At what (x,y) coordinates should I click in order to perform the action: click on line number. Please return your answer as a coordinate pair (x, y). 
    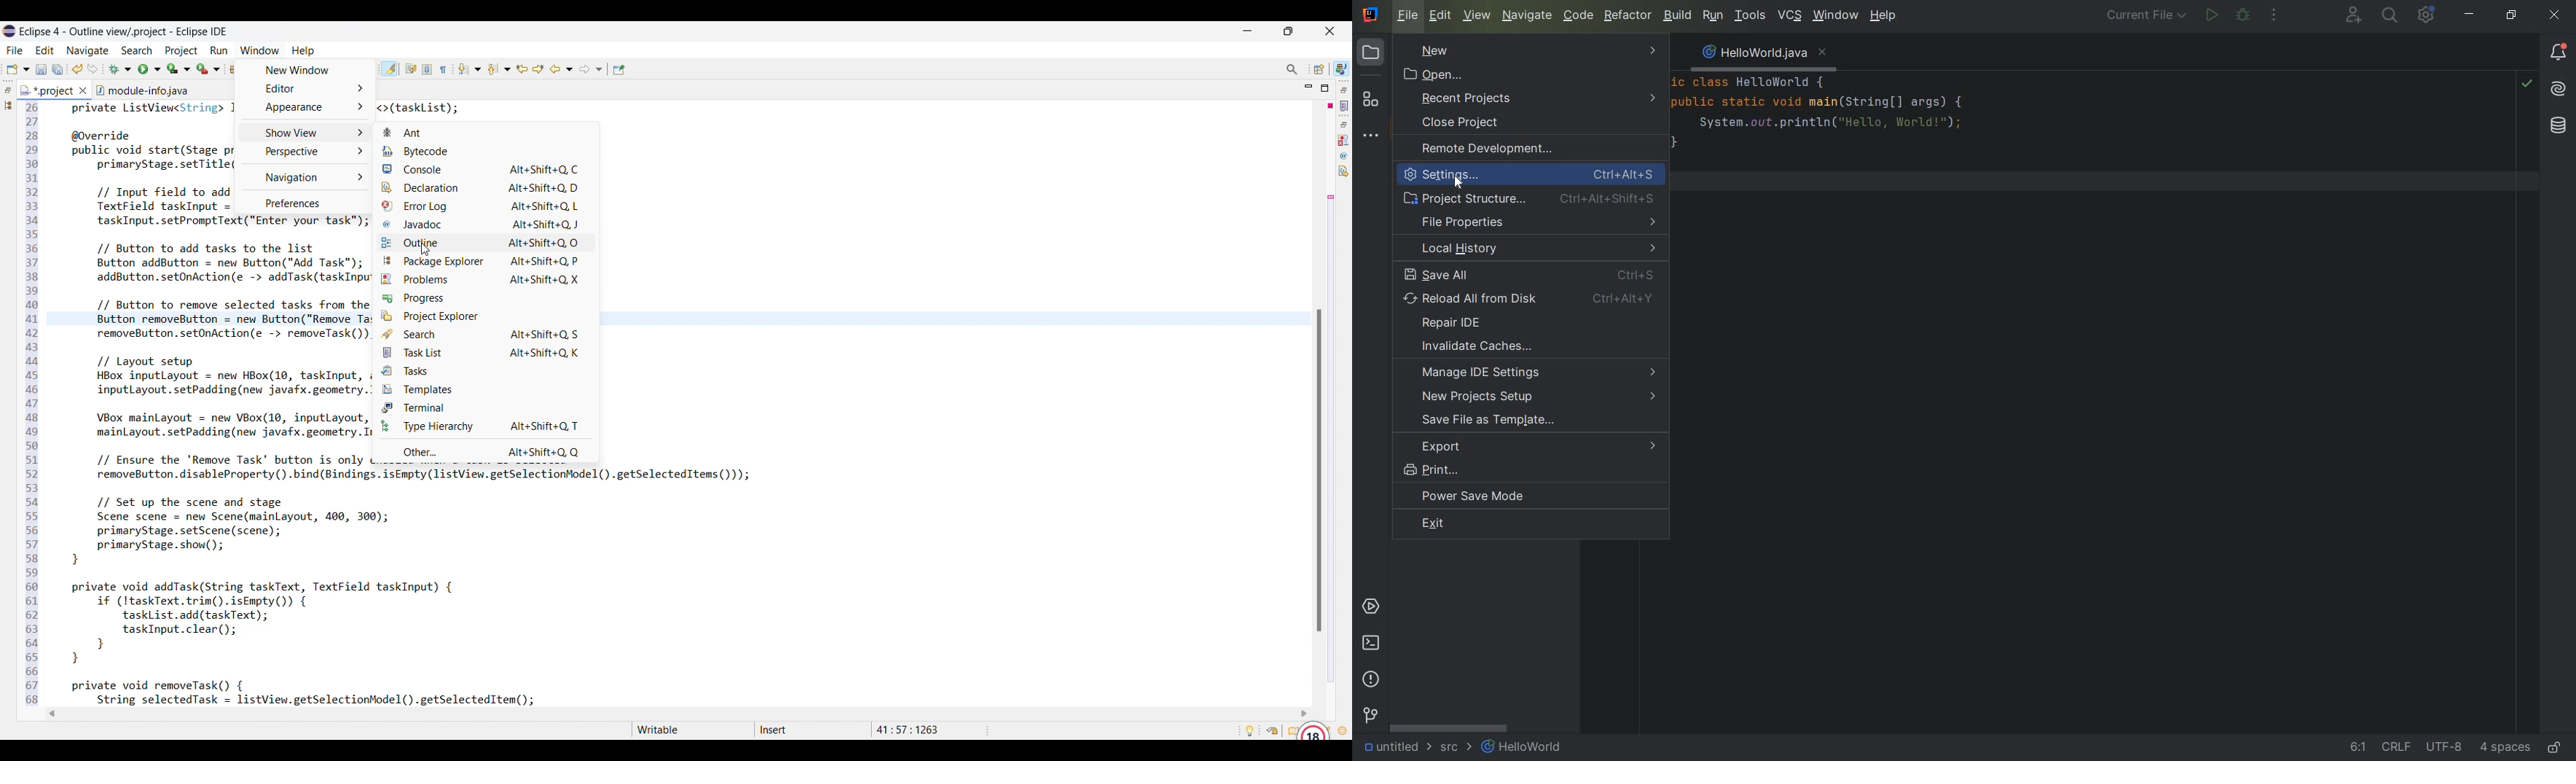
    Looking at the image, I should click on (32, 405).